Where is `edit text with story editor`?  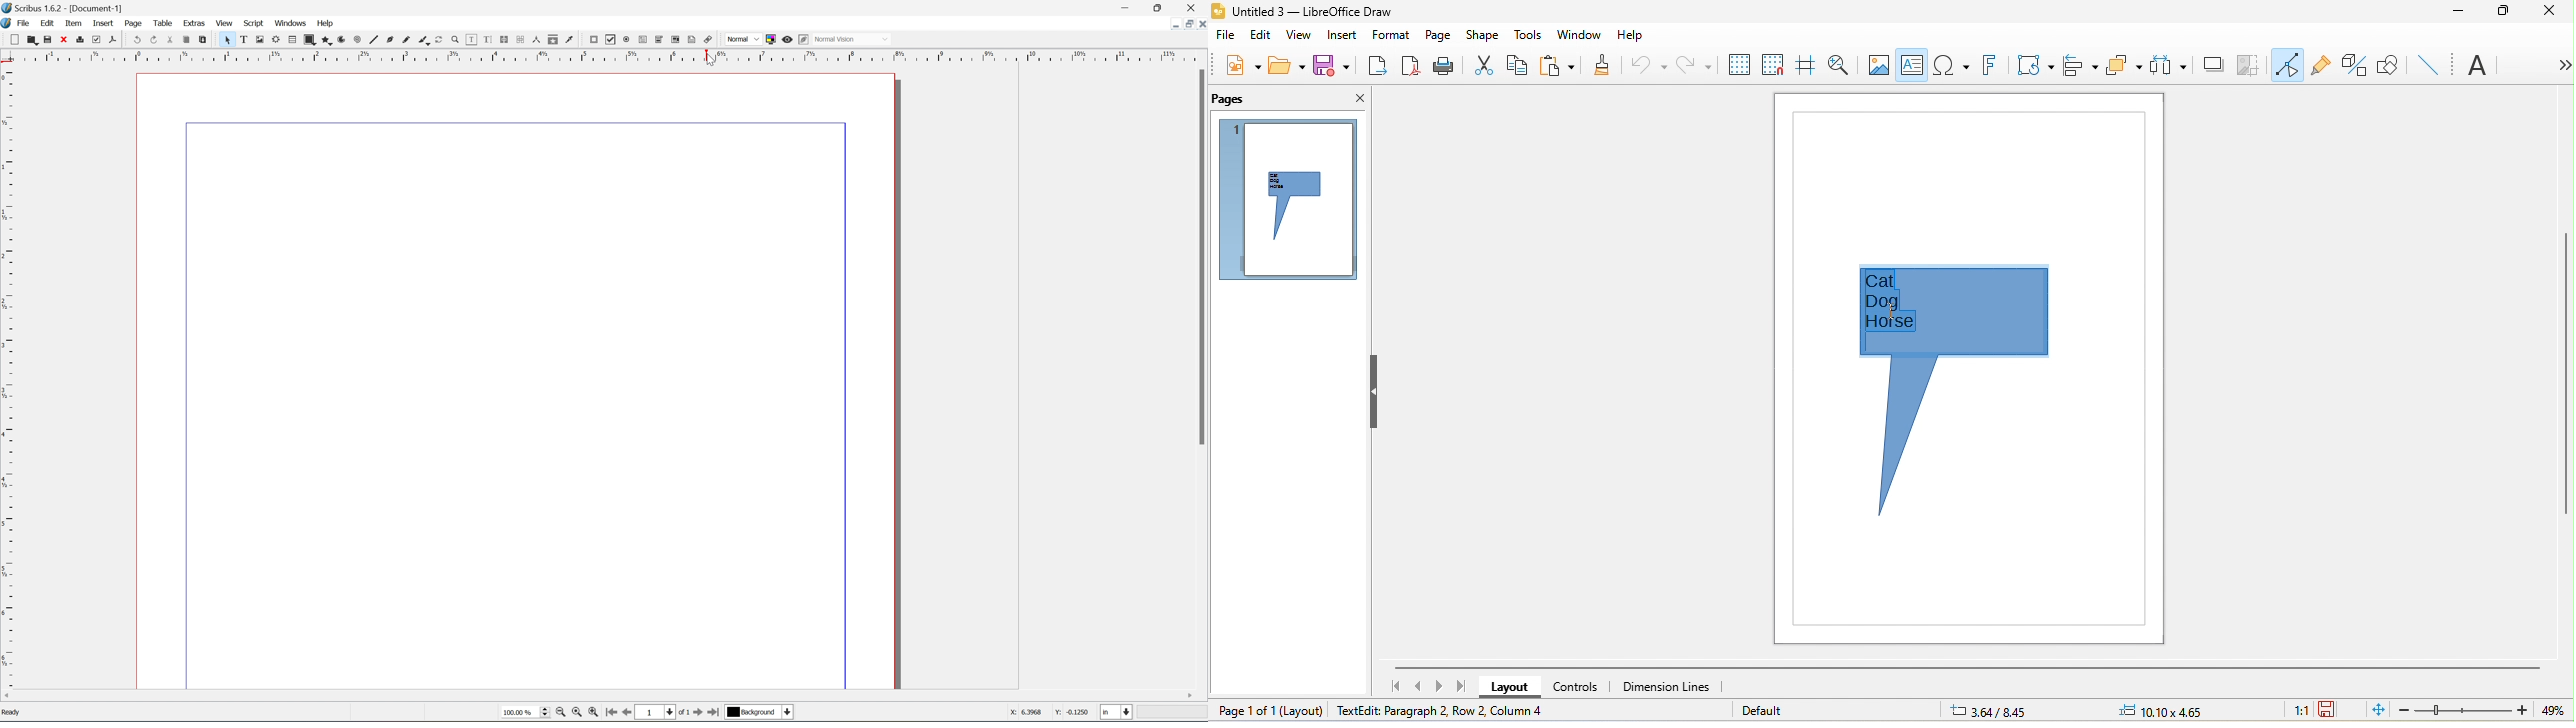
edit text with story editor is located at coordinates (488, 40).